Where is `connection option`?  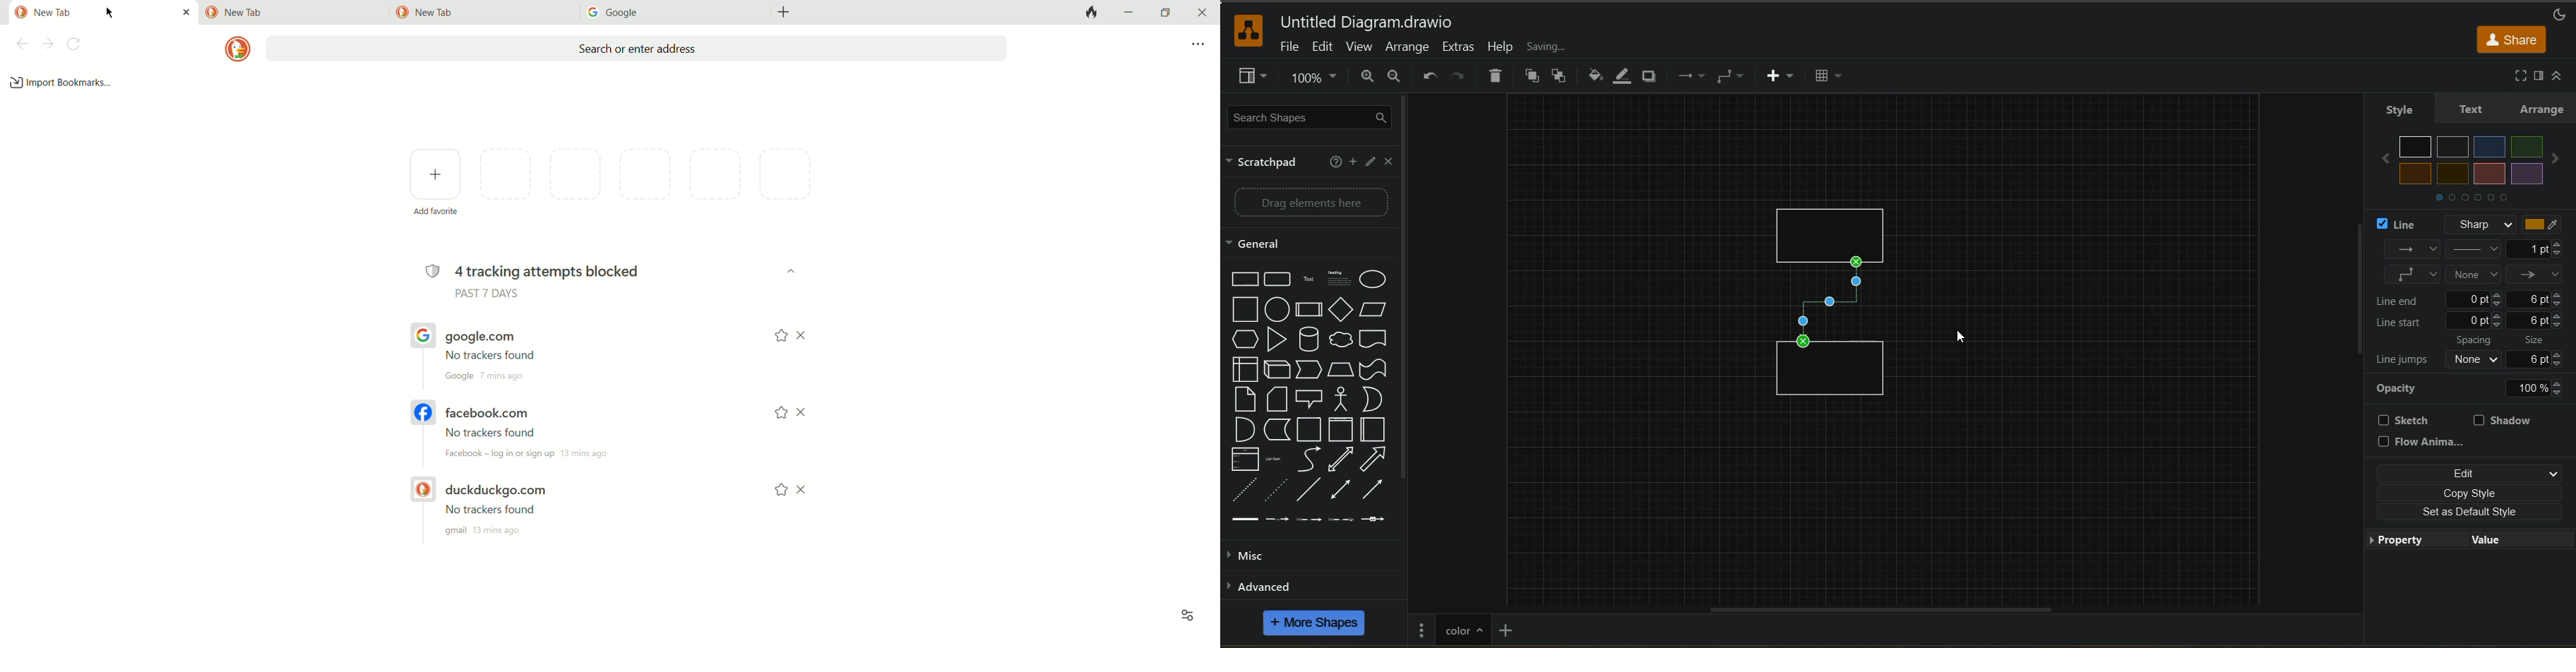
connection option is located at coordinates (2474, 262).